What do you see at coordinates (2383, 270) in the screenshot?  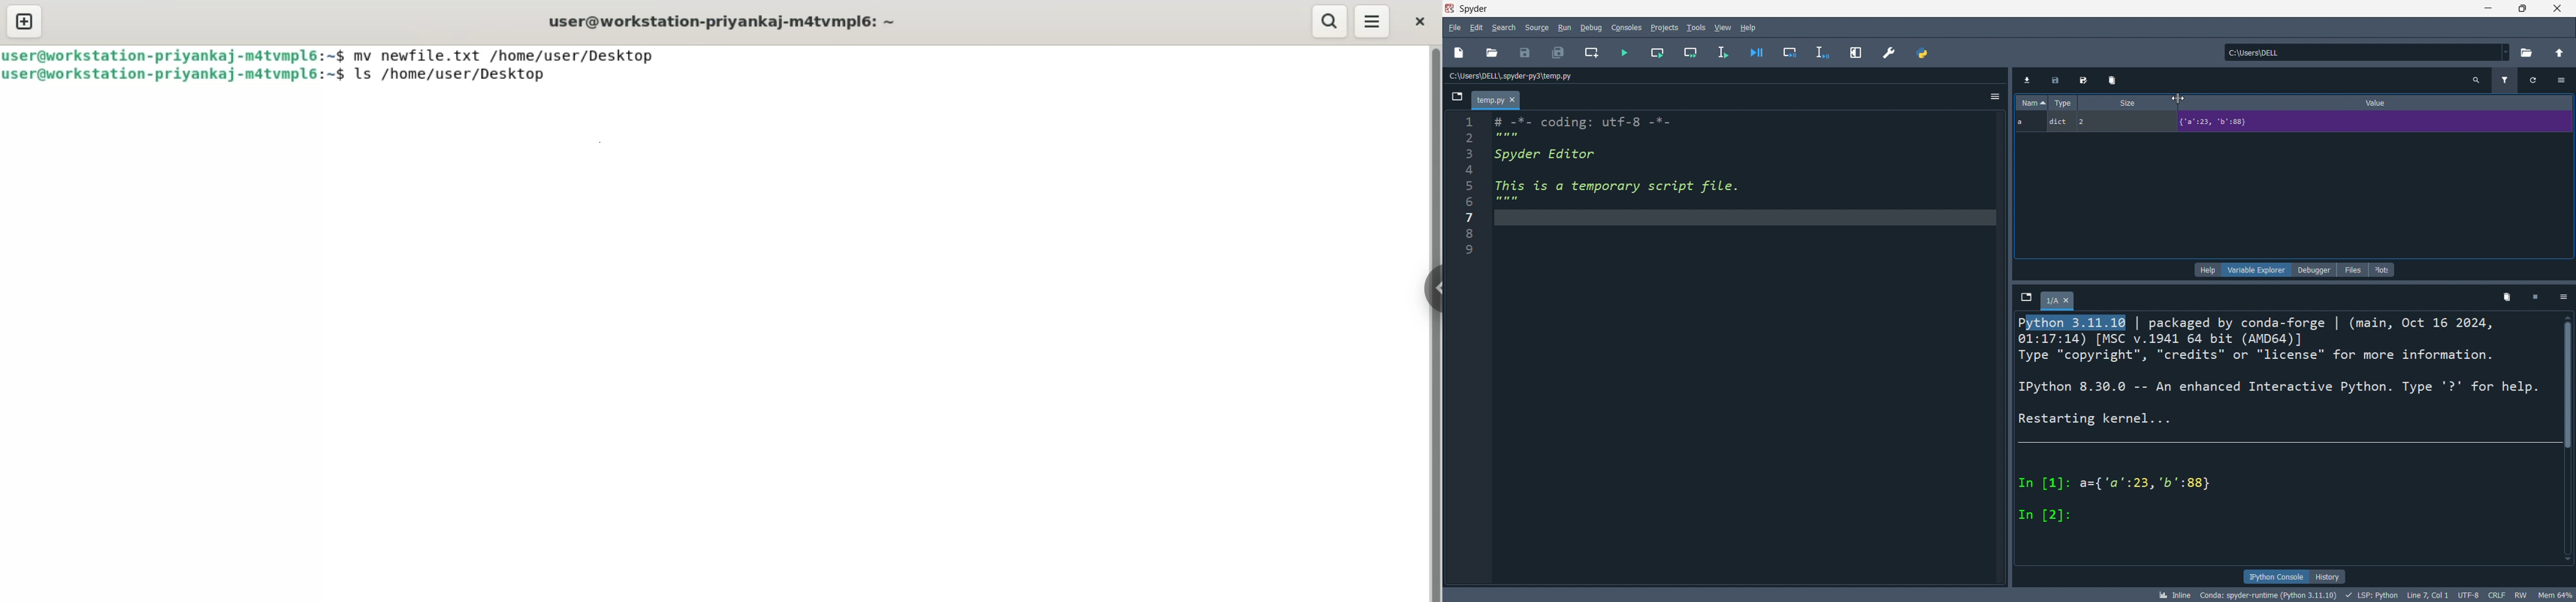 I see `plot` at bounding box center [2383, 270].